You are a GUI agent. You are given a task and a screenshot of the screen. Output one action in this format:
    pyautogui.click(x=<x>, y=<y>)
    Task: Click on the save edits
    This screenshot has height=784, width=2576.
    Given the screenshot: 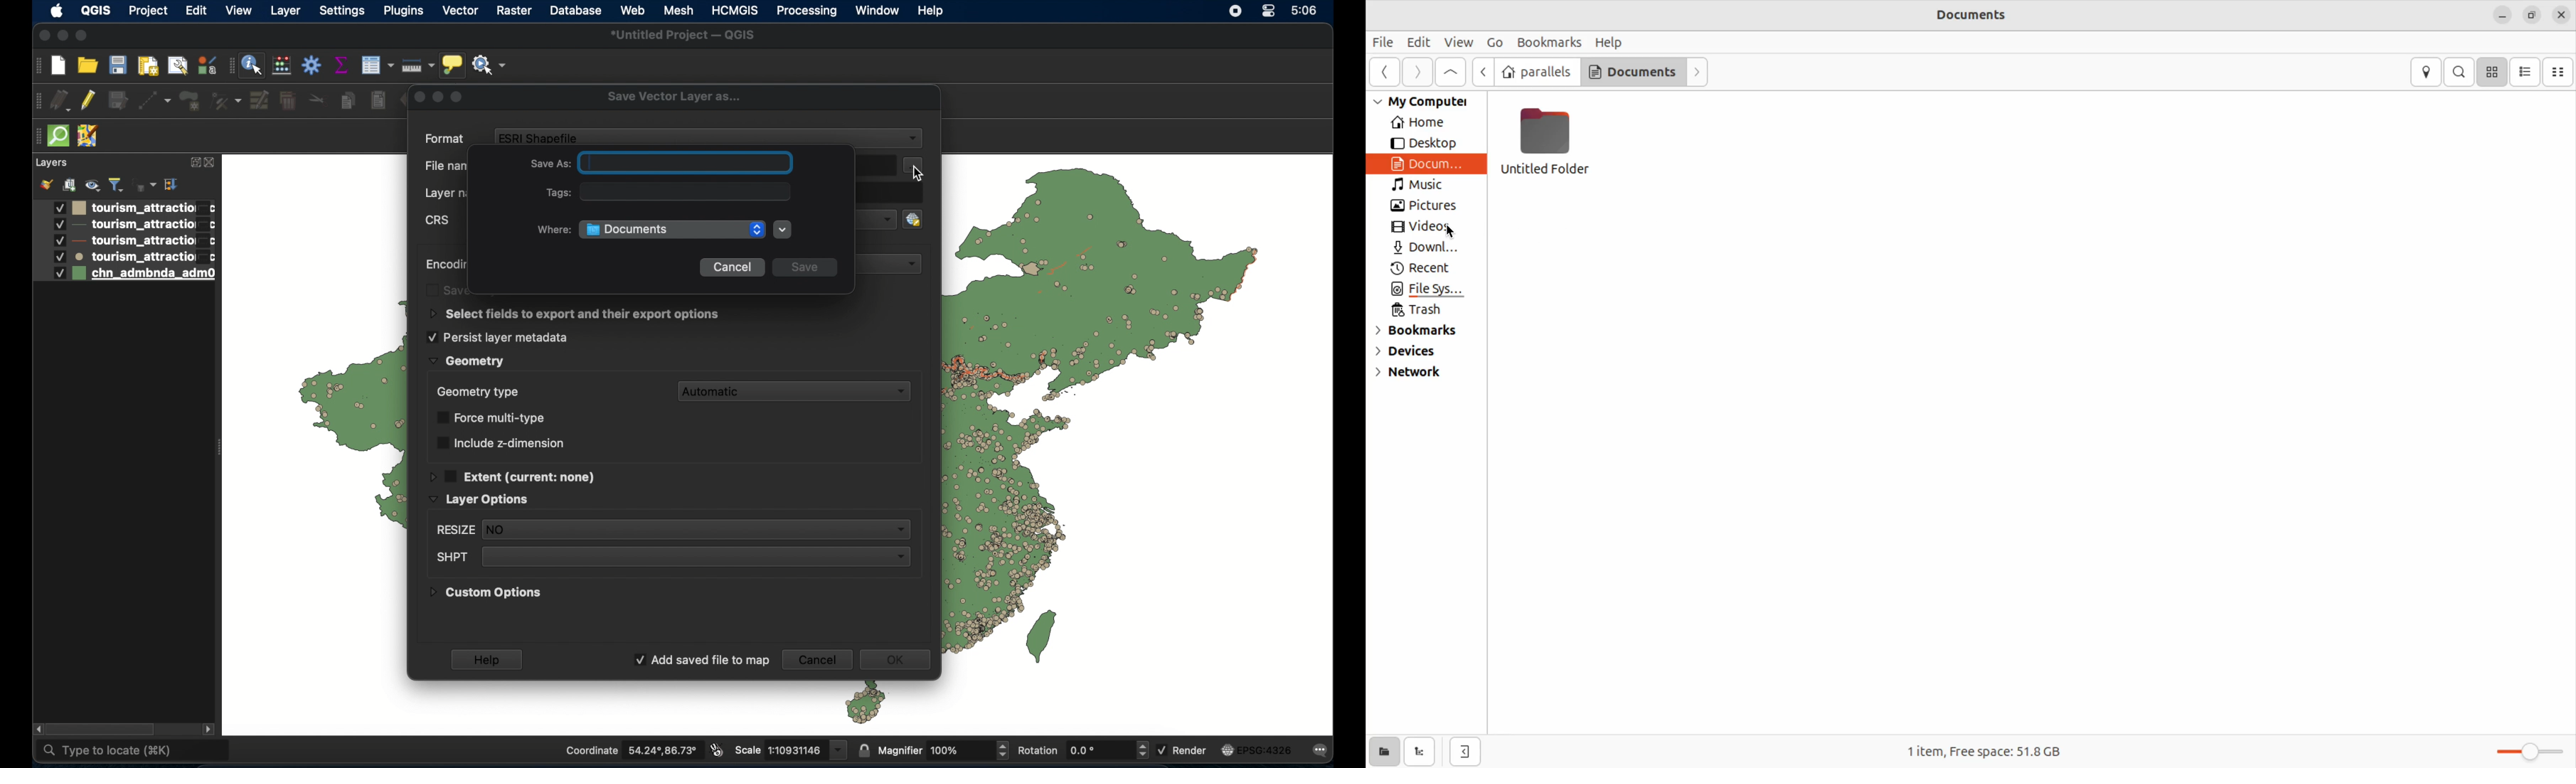 What is the action you would take?
    pyautogui.click(x=119, y=100)
    